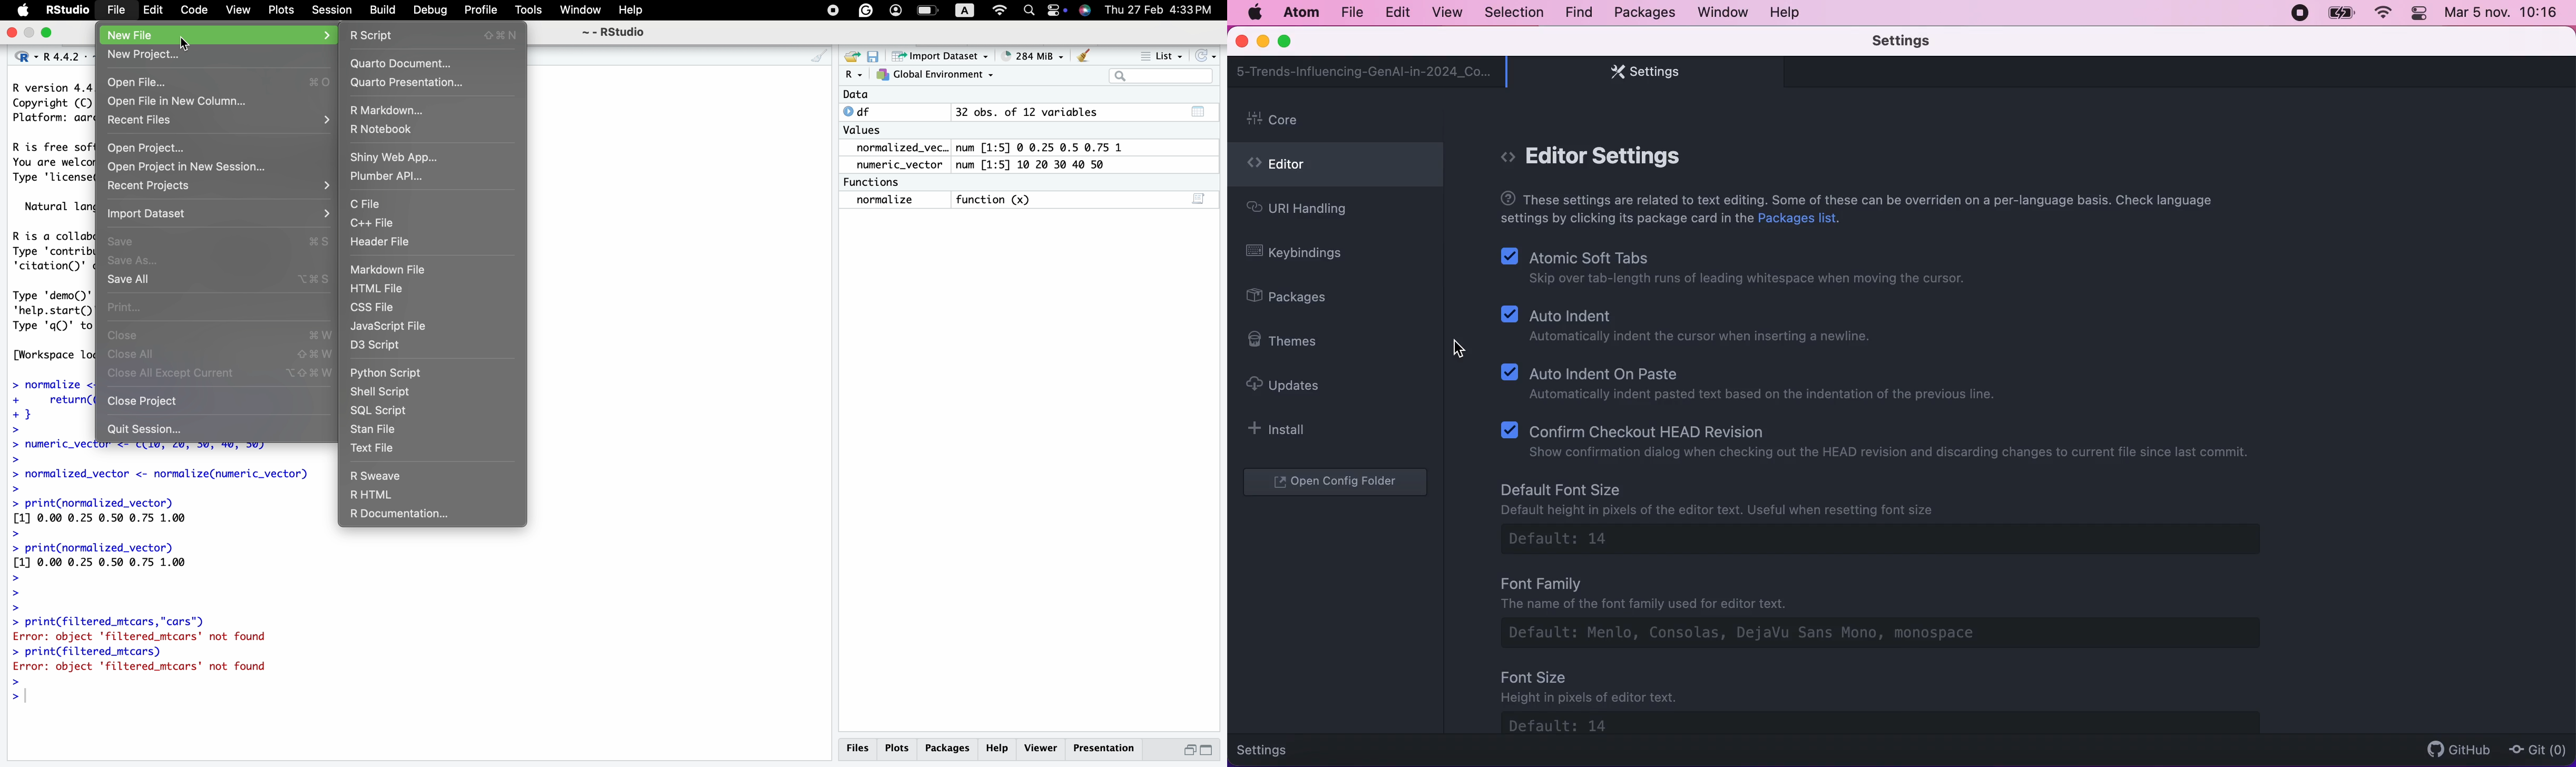 The width and height of the screenshot is (2576, 784). Describe the element at coordinates (155, 11) in the screenshot. I see `Edit` at that location.